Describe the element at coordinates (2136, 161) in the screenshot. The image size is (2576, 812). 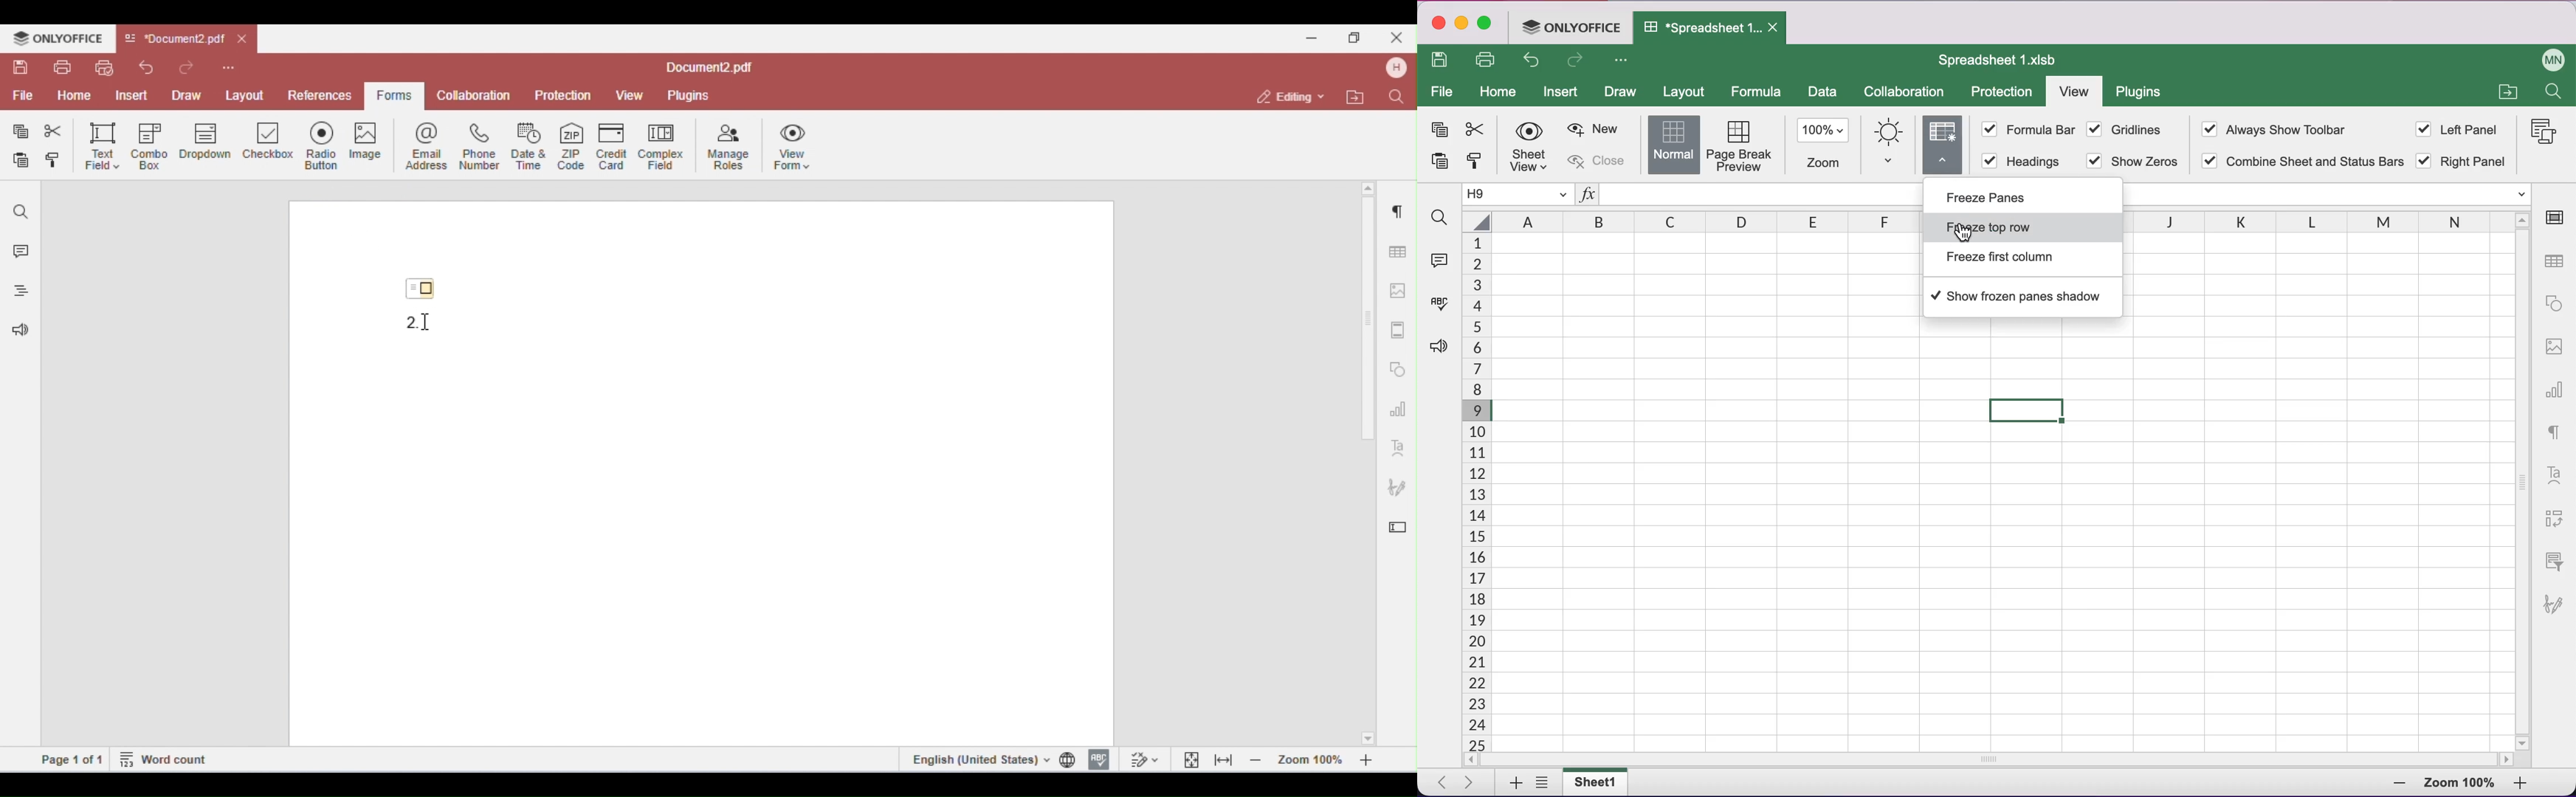
I see `show zeroes` at that location.